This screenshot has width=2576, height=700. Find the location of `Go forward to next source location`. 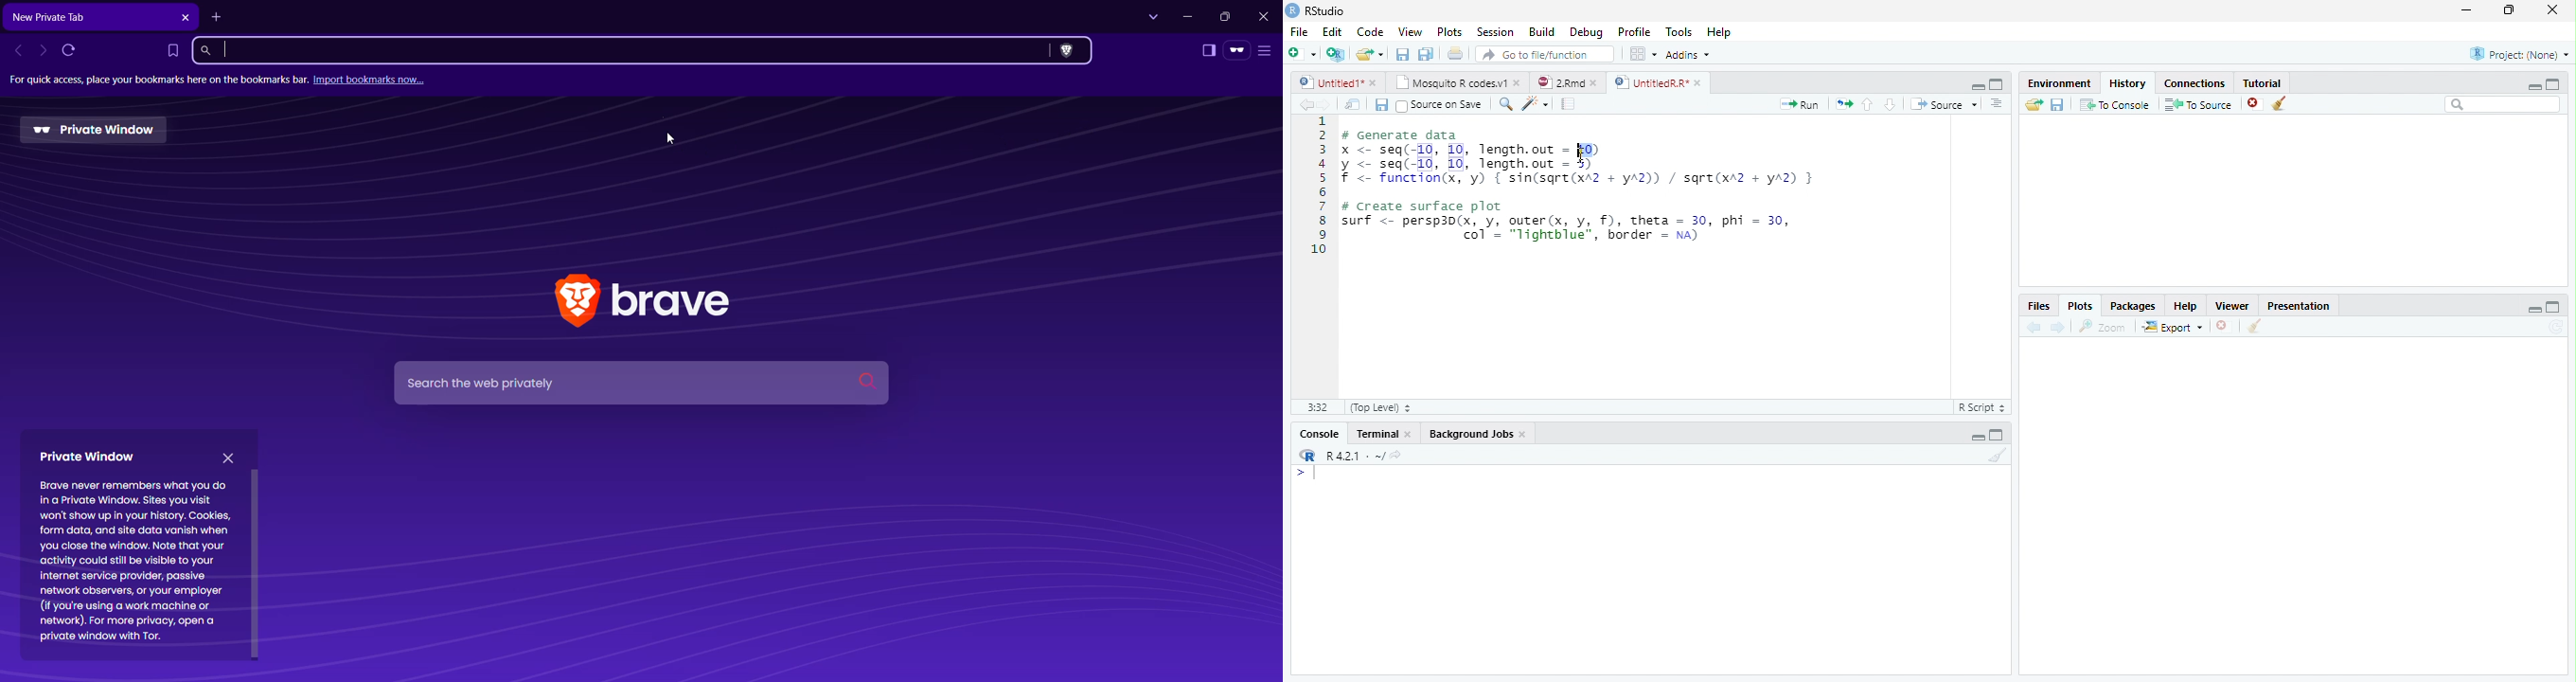

Go forward to next source location is located at coordinates (1325, 105).